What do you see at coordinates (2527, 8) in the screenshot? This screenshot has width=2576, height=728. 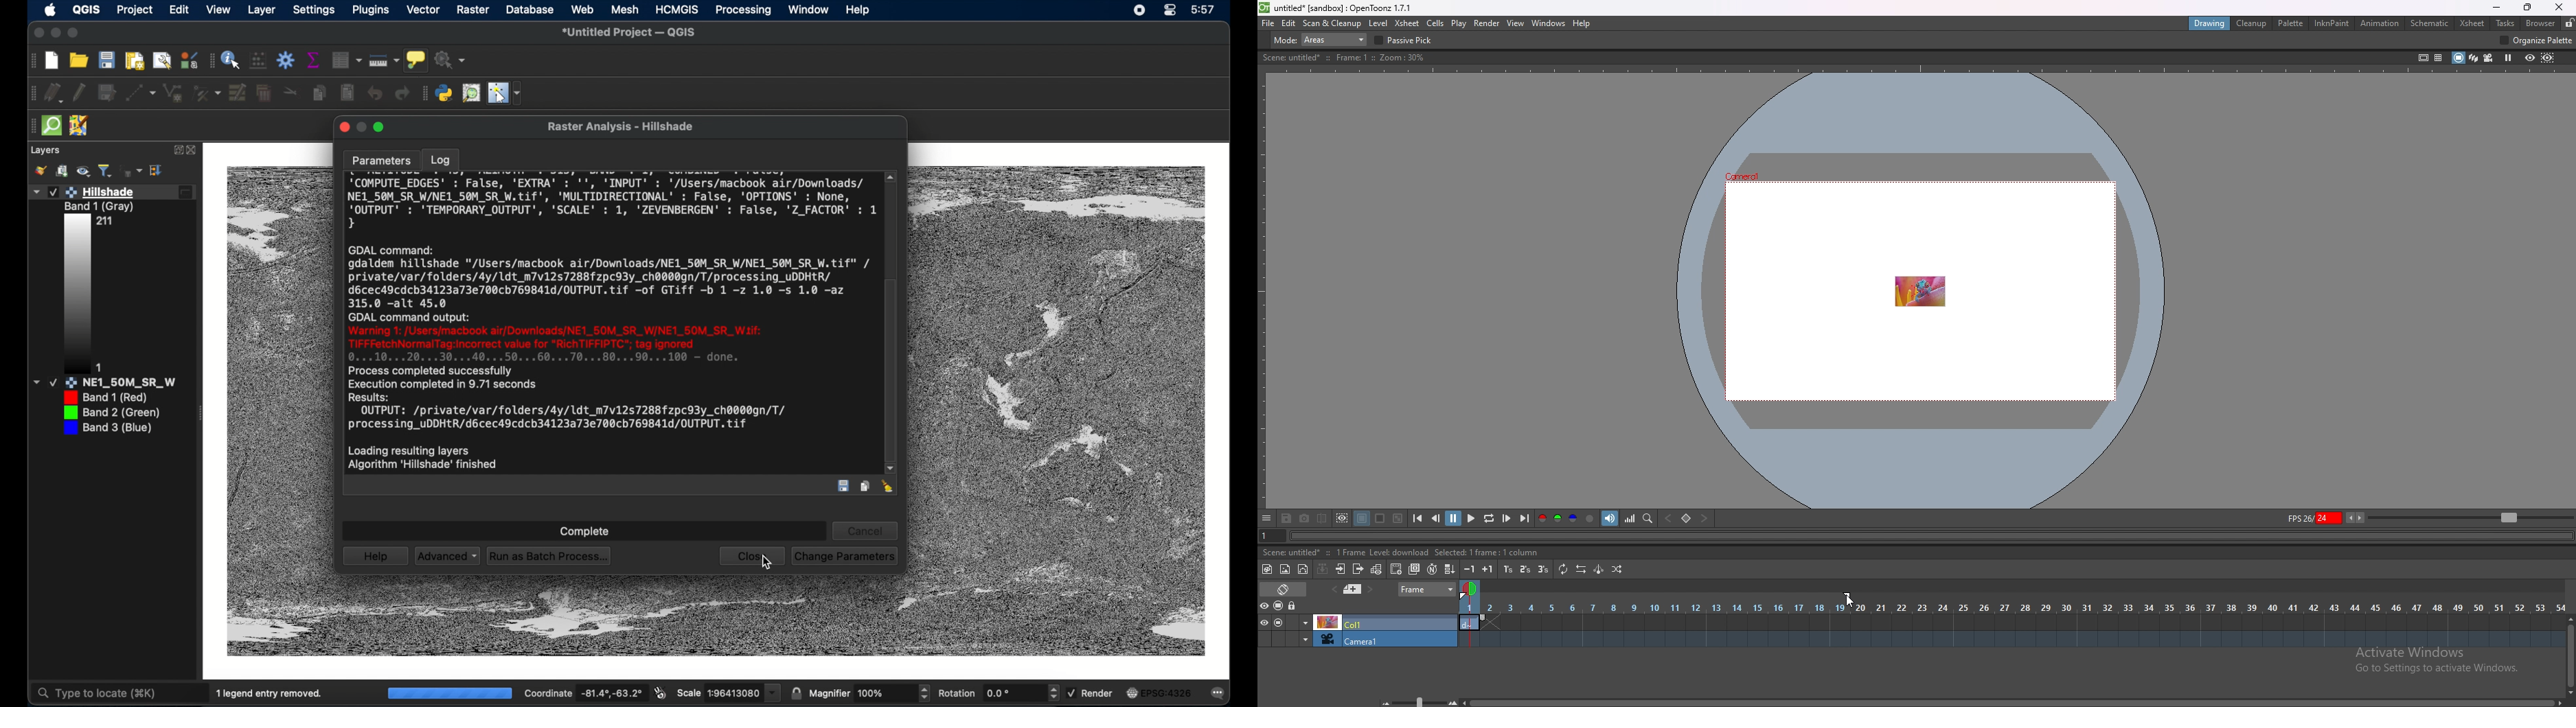 I see `resize` at bounding box center [2527, 8].